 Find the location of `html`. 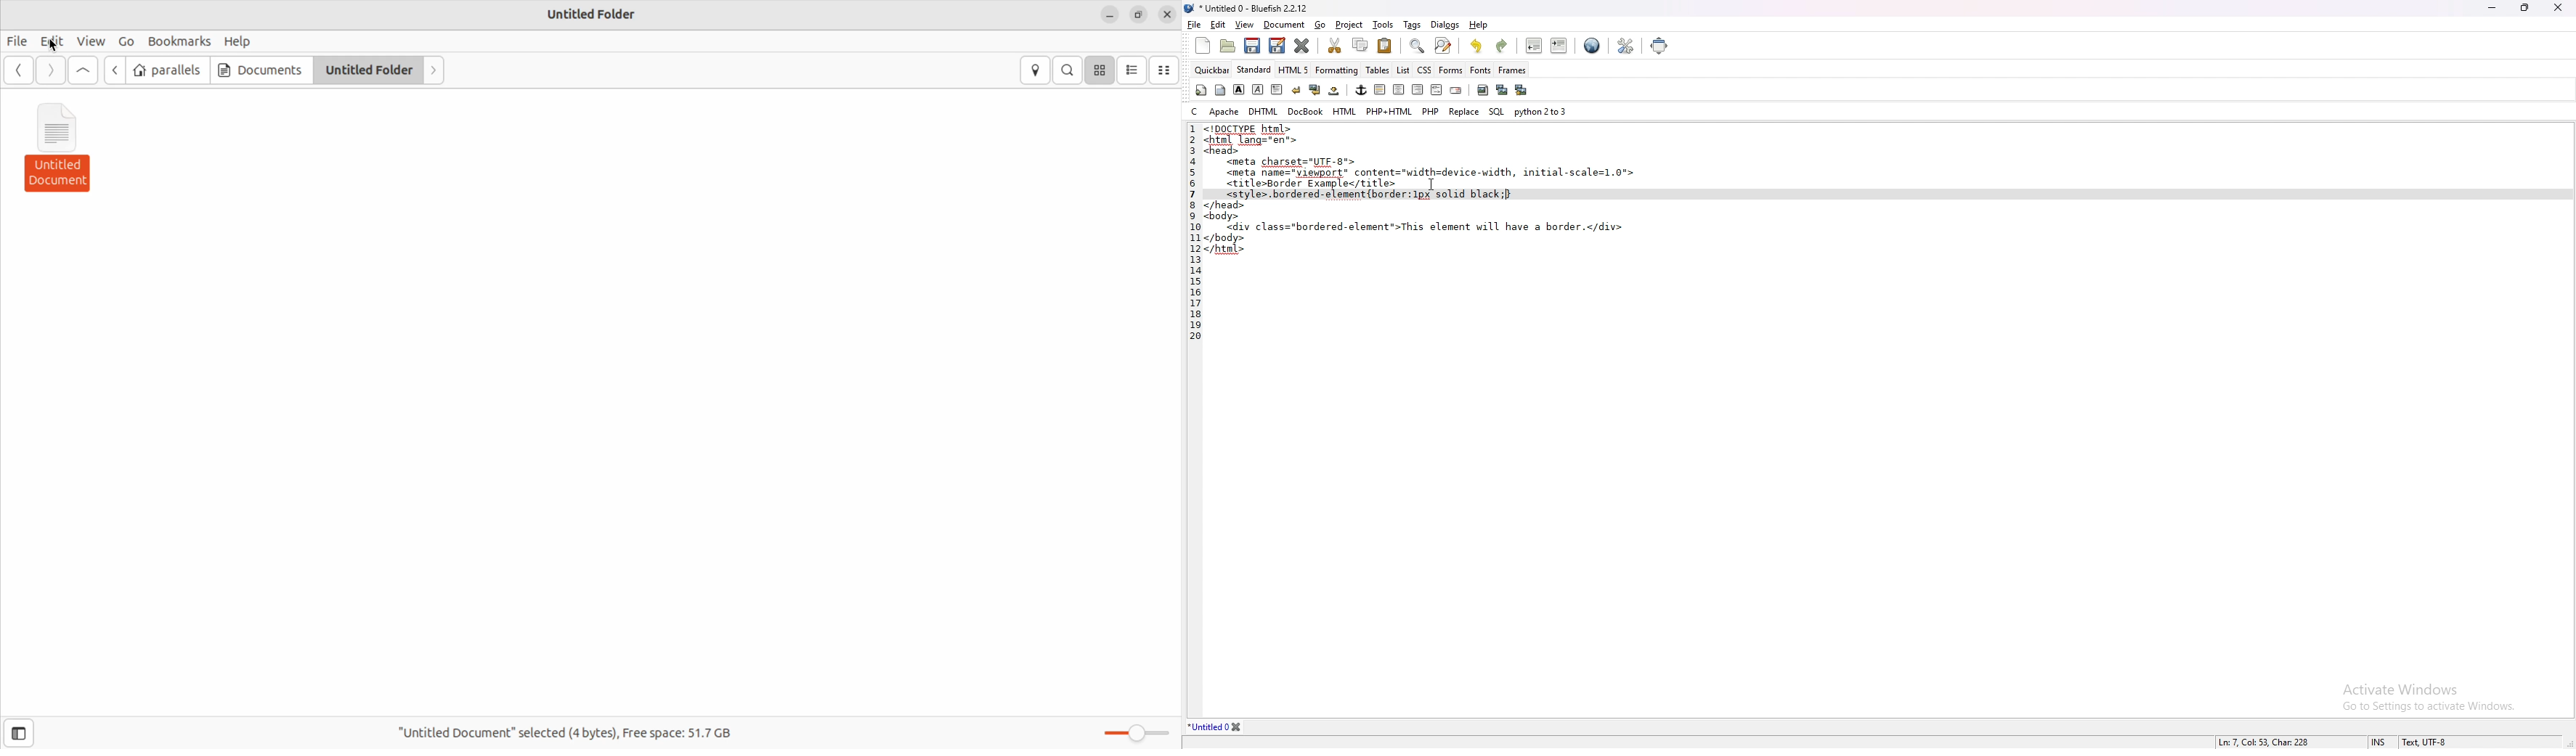

html is located at coordinates (1346, 112).